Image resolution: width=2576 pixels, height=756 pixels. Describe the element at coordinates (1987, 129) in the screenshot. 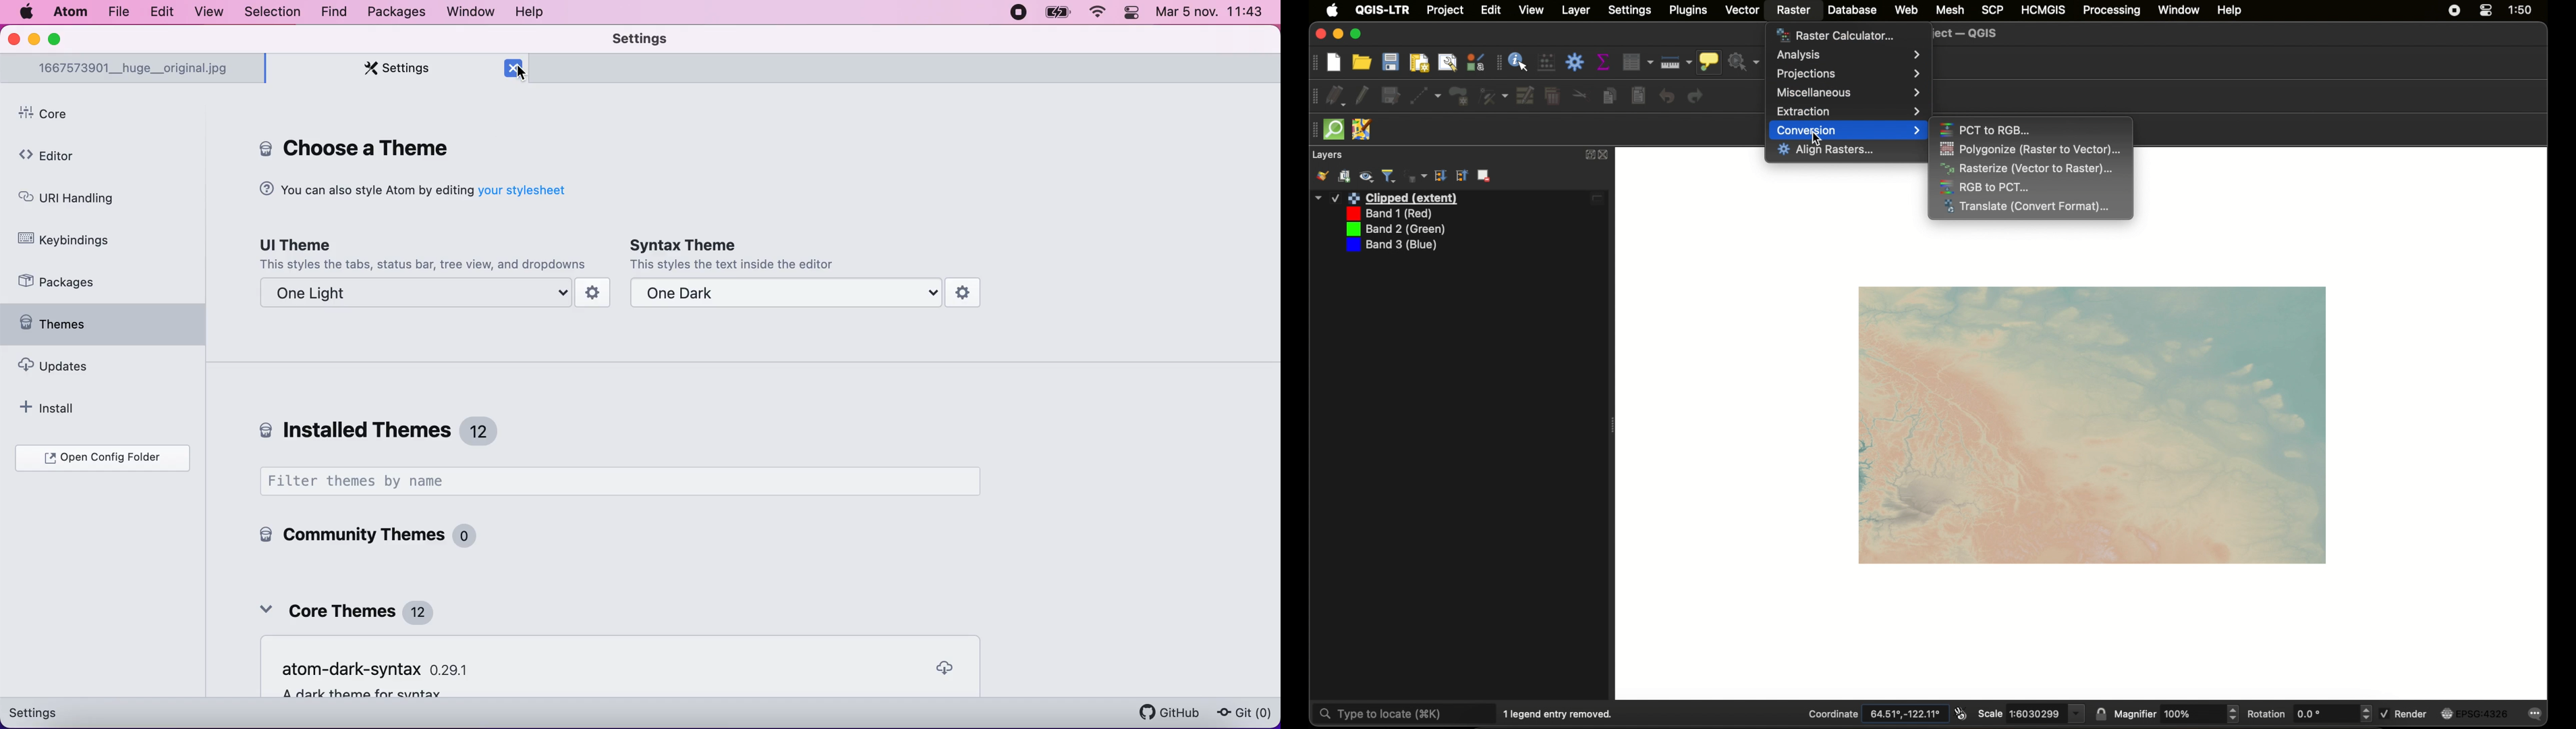

I see `pct to rgb` at that location.